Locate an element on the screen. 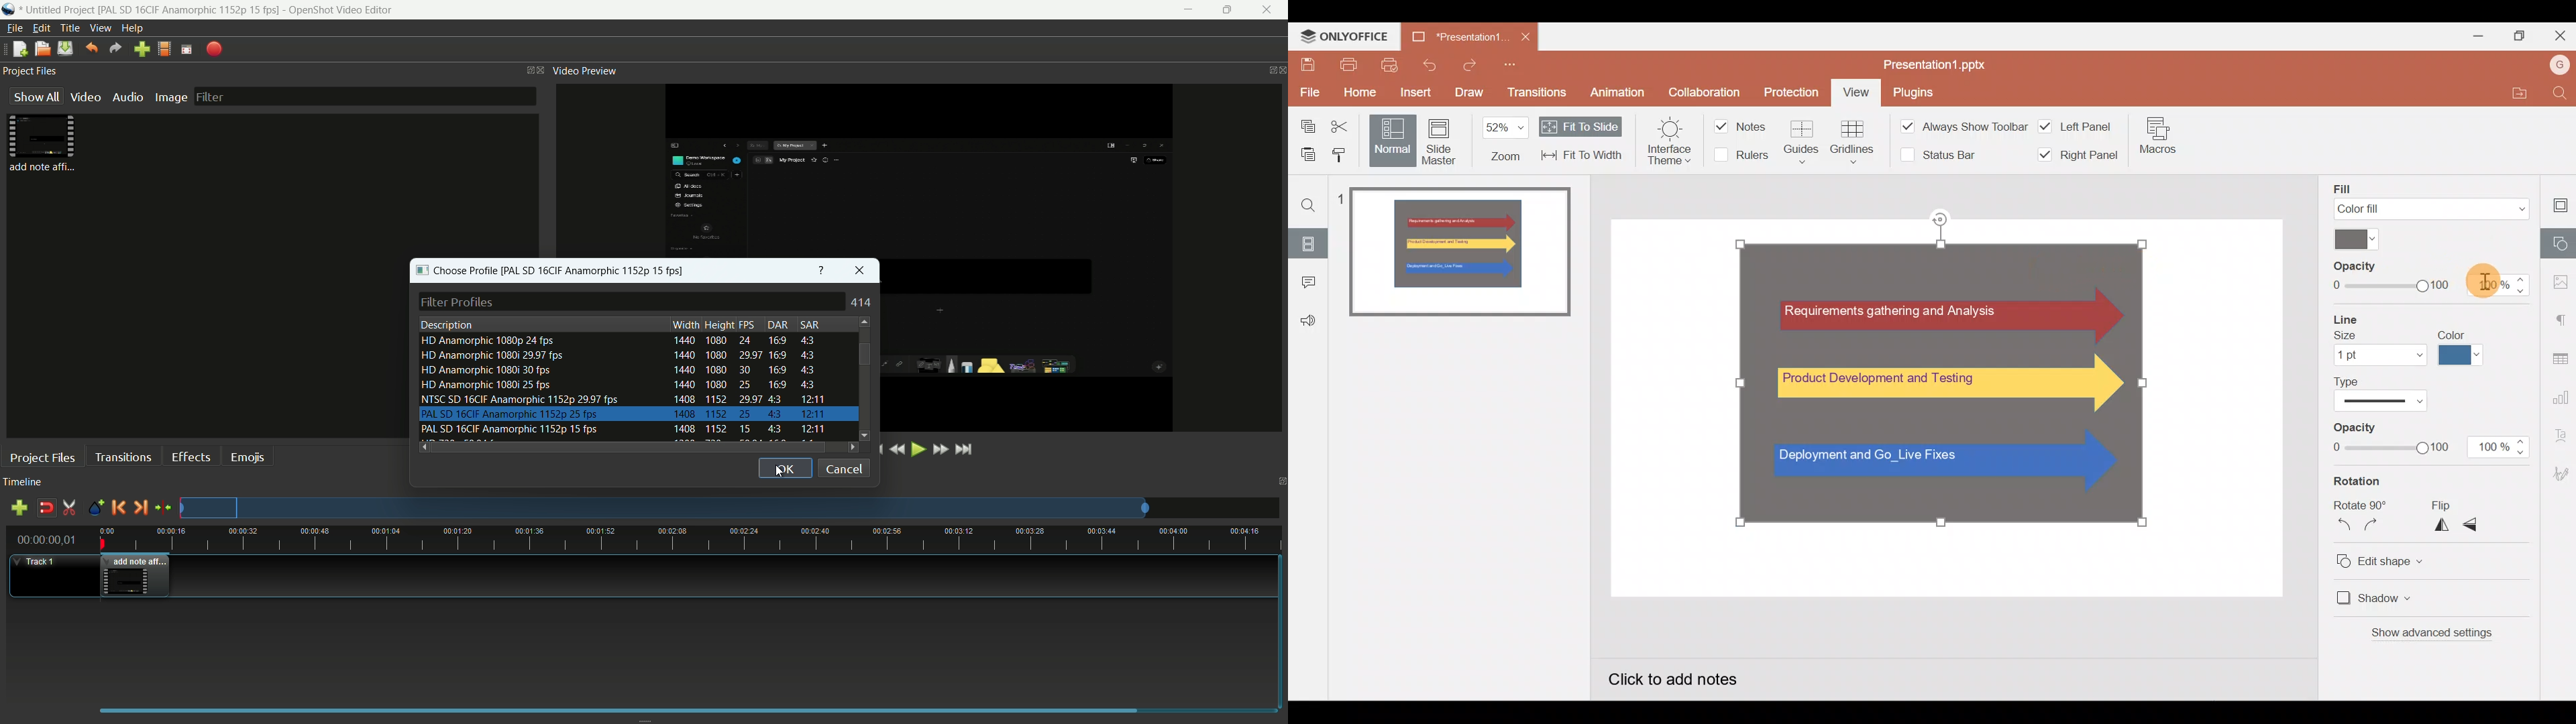  Interface theme is located at coordinates (1664, 143).